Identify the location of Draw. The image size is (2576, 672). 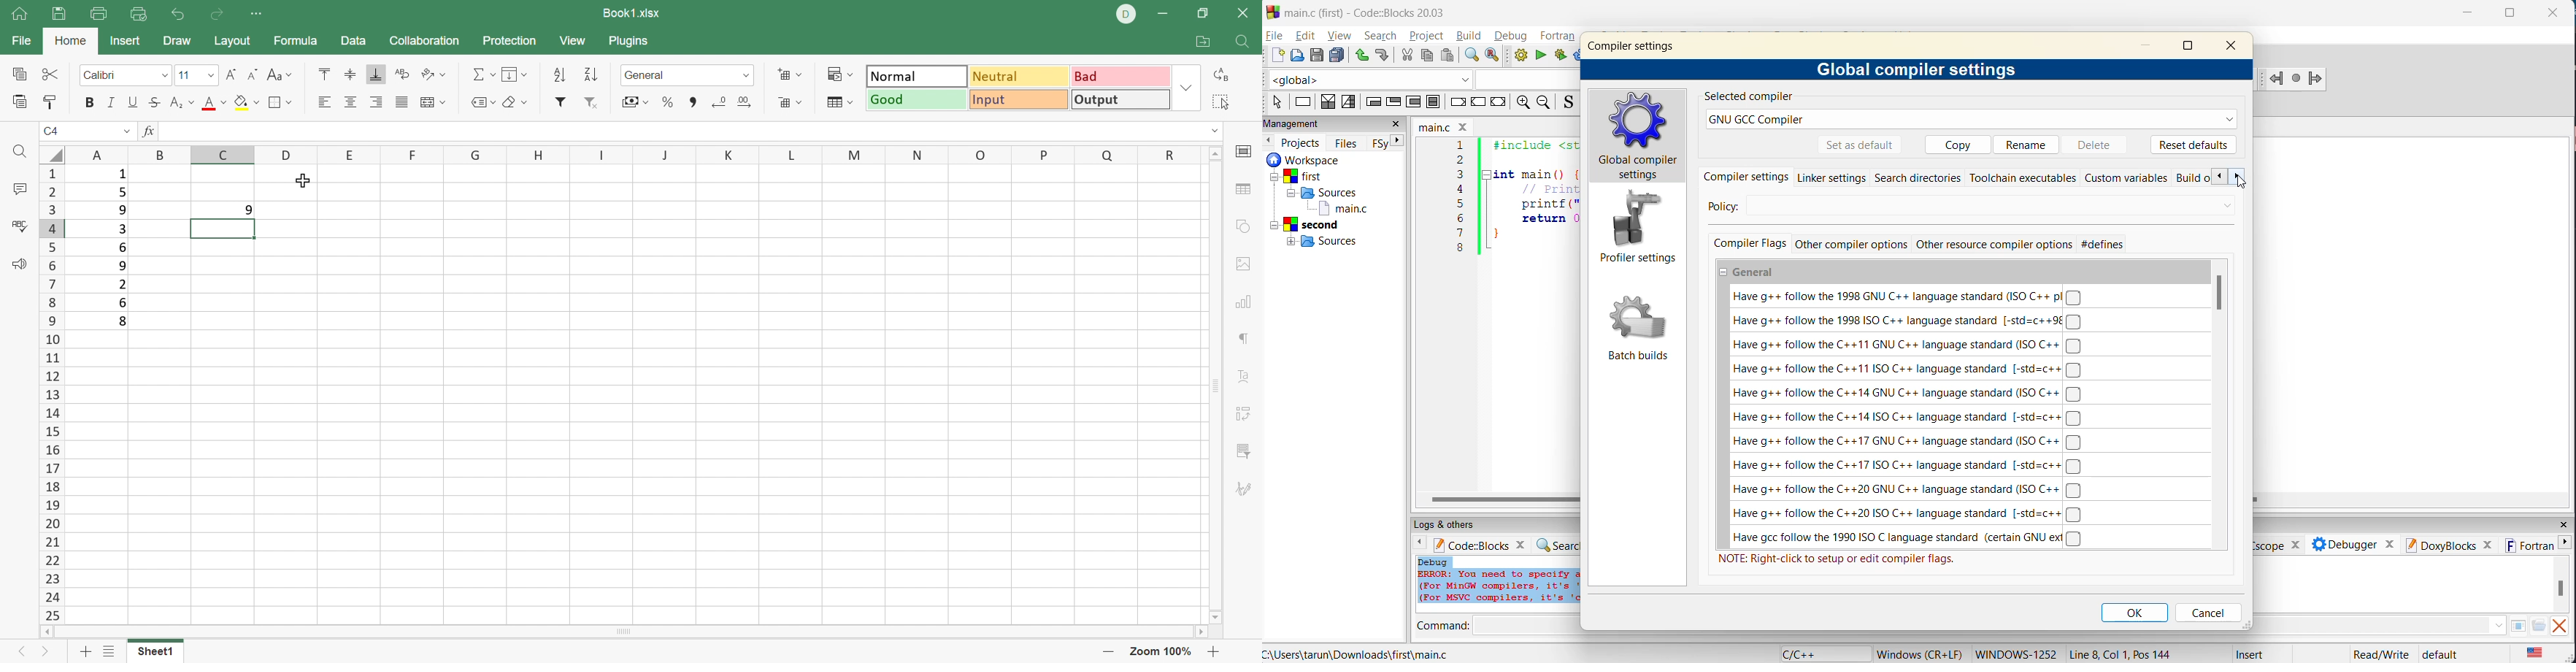
(180, 39).